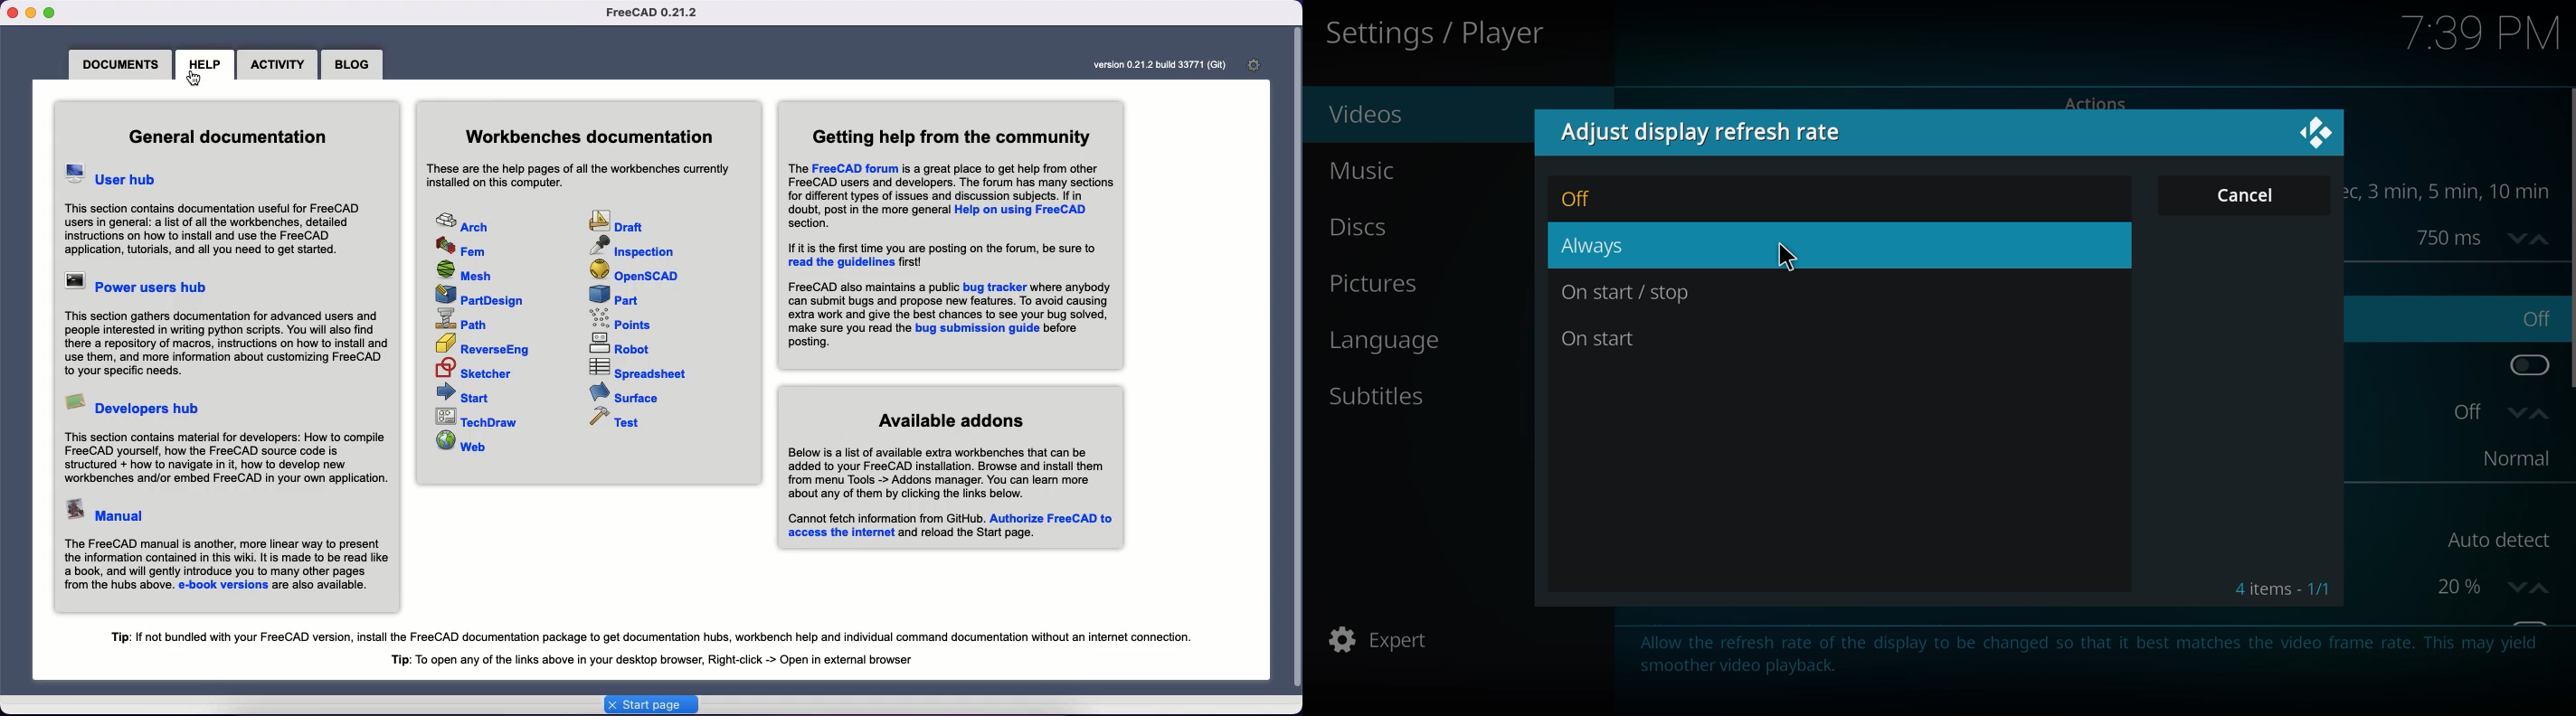  I want to click on videos, so click(1375, 114).